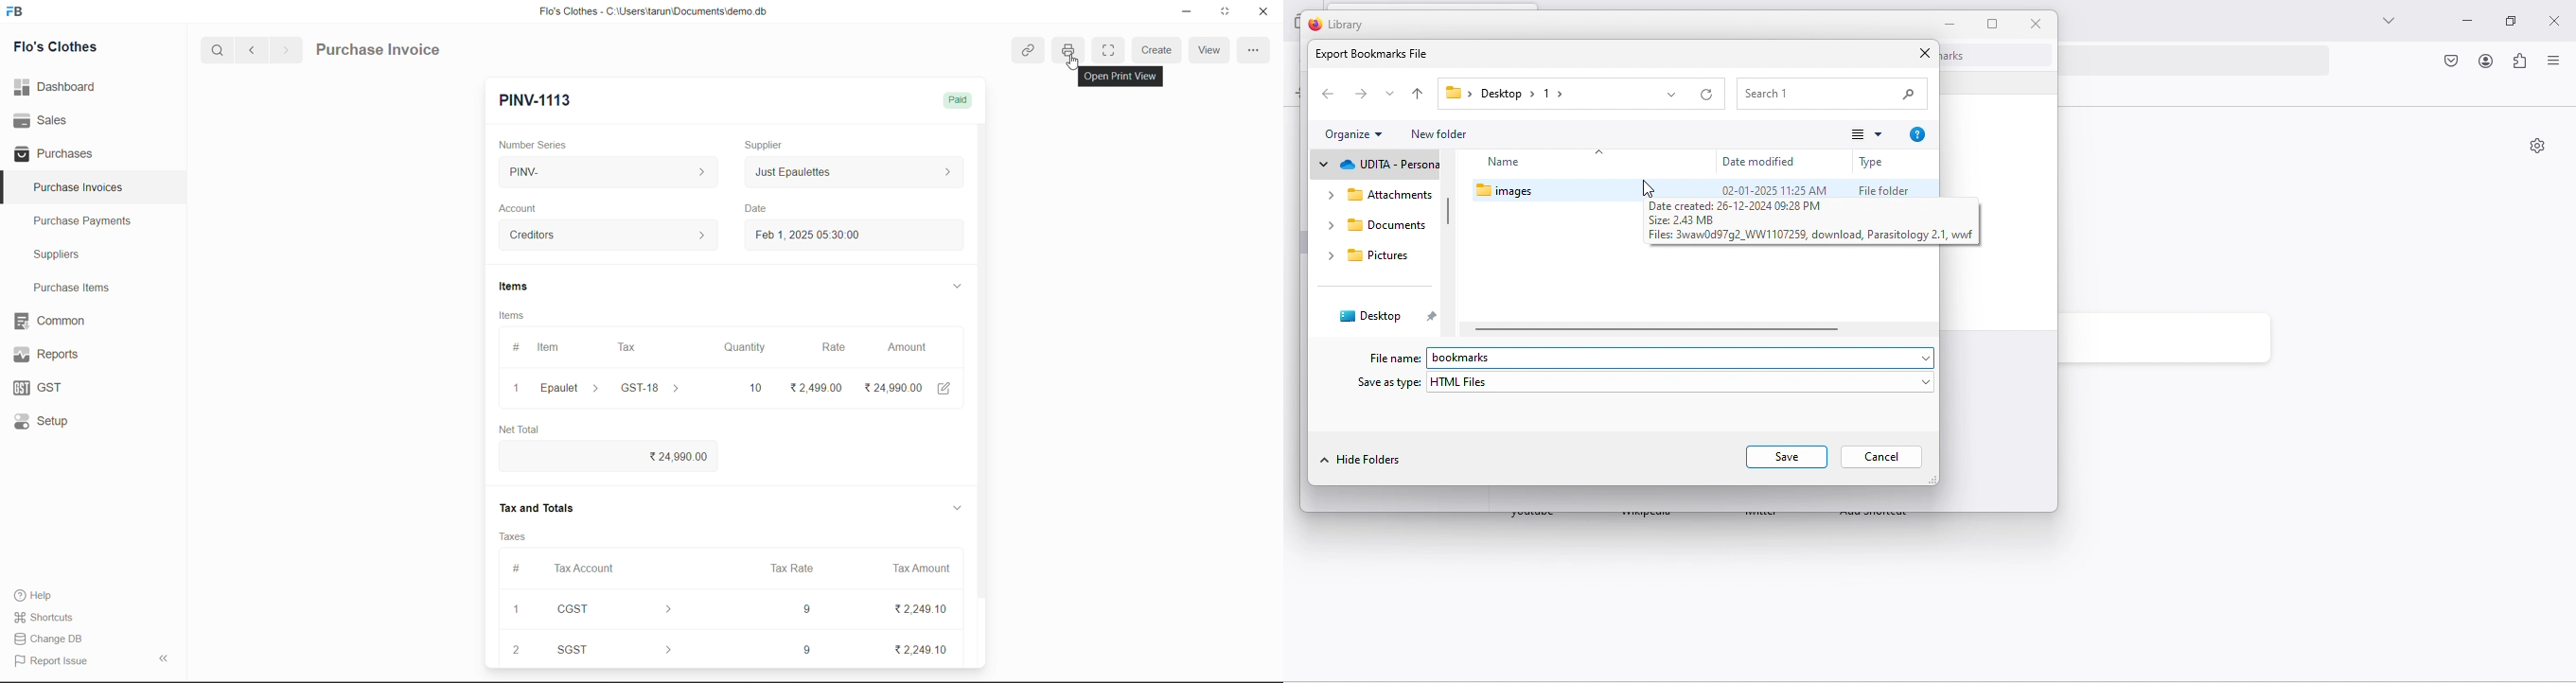 The height and width of the screenshot is (700, 2576). What do you see at coordinates (1924, 54) in the screenshot?
I see `close` at bounding box center [1924, 54].